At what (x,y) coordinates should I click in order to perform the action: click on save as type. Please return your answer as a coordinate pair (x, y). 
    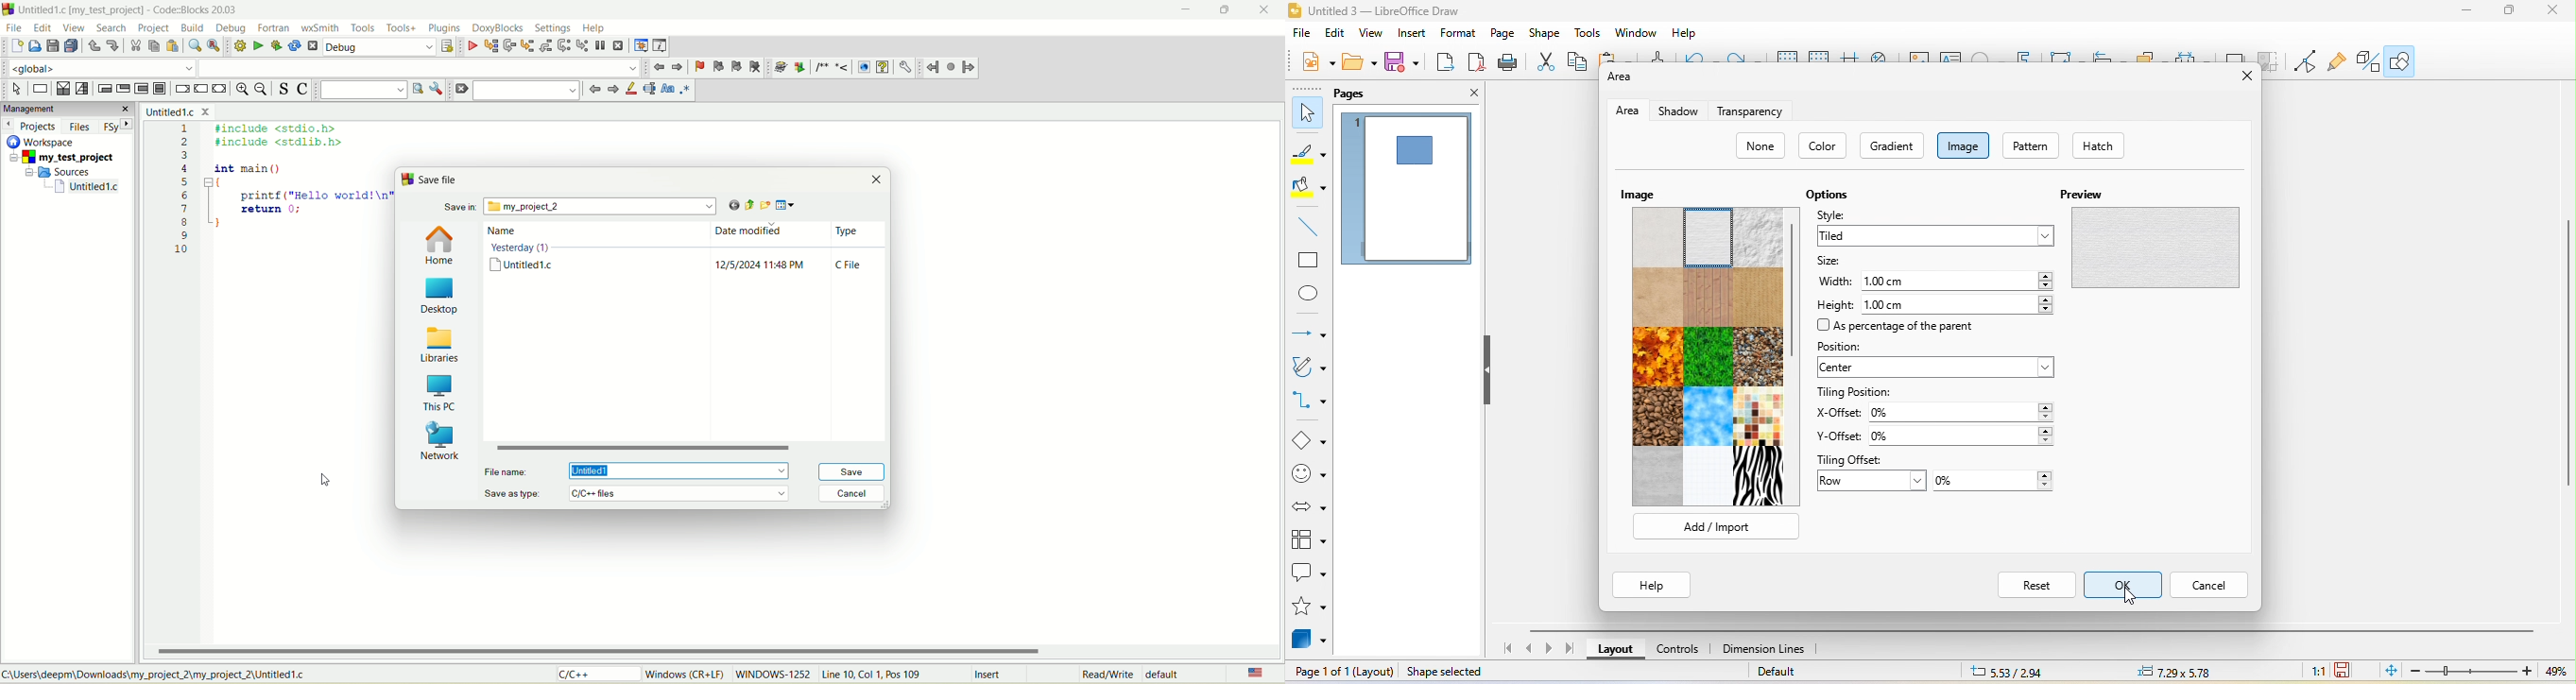
    Looking at the image, I should click on (639, 493).